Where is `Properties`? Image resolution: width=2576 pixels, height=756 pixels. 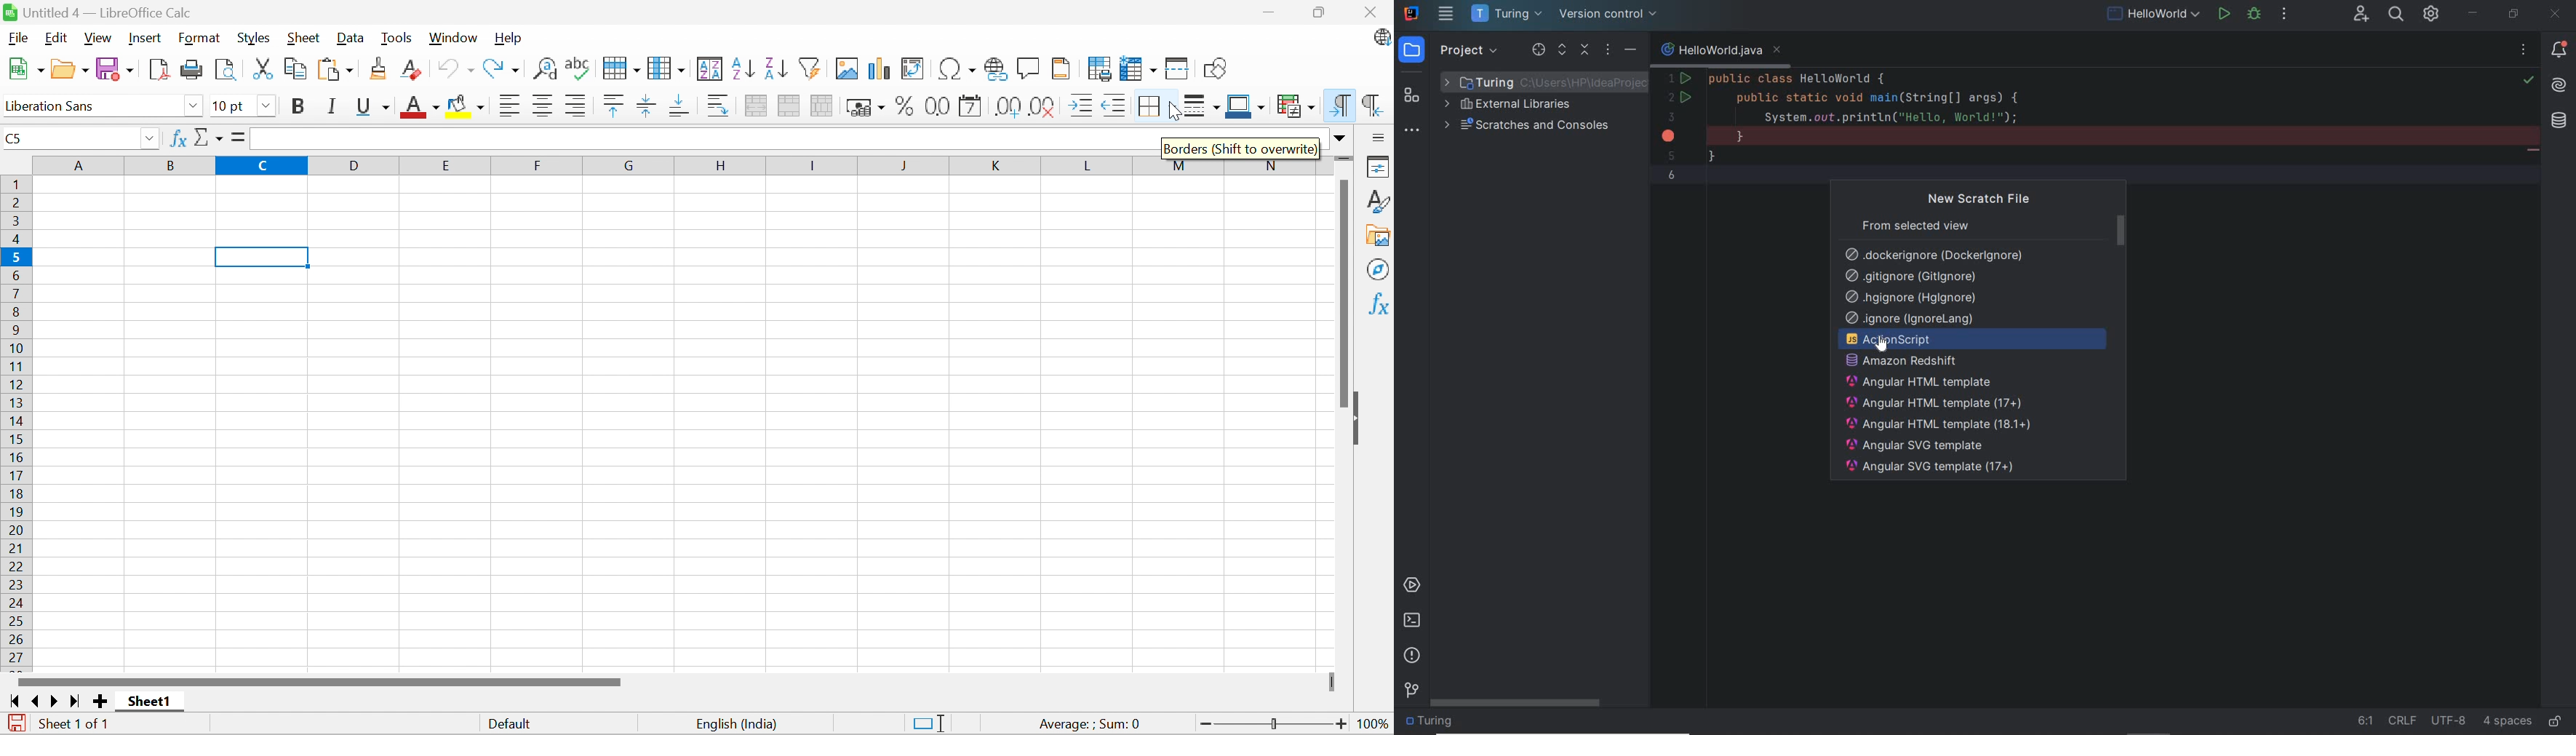 Properties is located at coordinates (1379, 165).